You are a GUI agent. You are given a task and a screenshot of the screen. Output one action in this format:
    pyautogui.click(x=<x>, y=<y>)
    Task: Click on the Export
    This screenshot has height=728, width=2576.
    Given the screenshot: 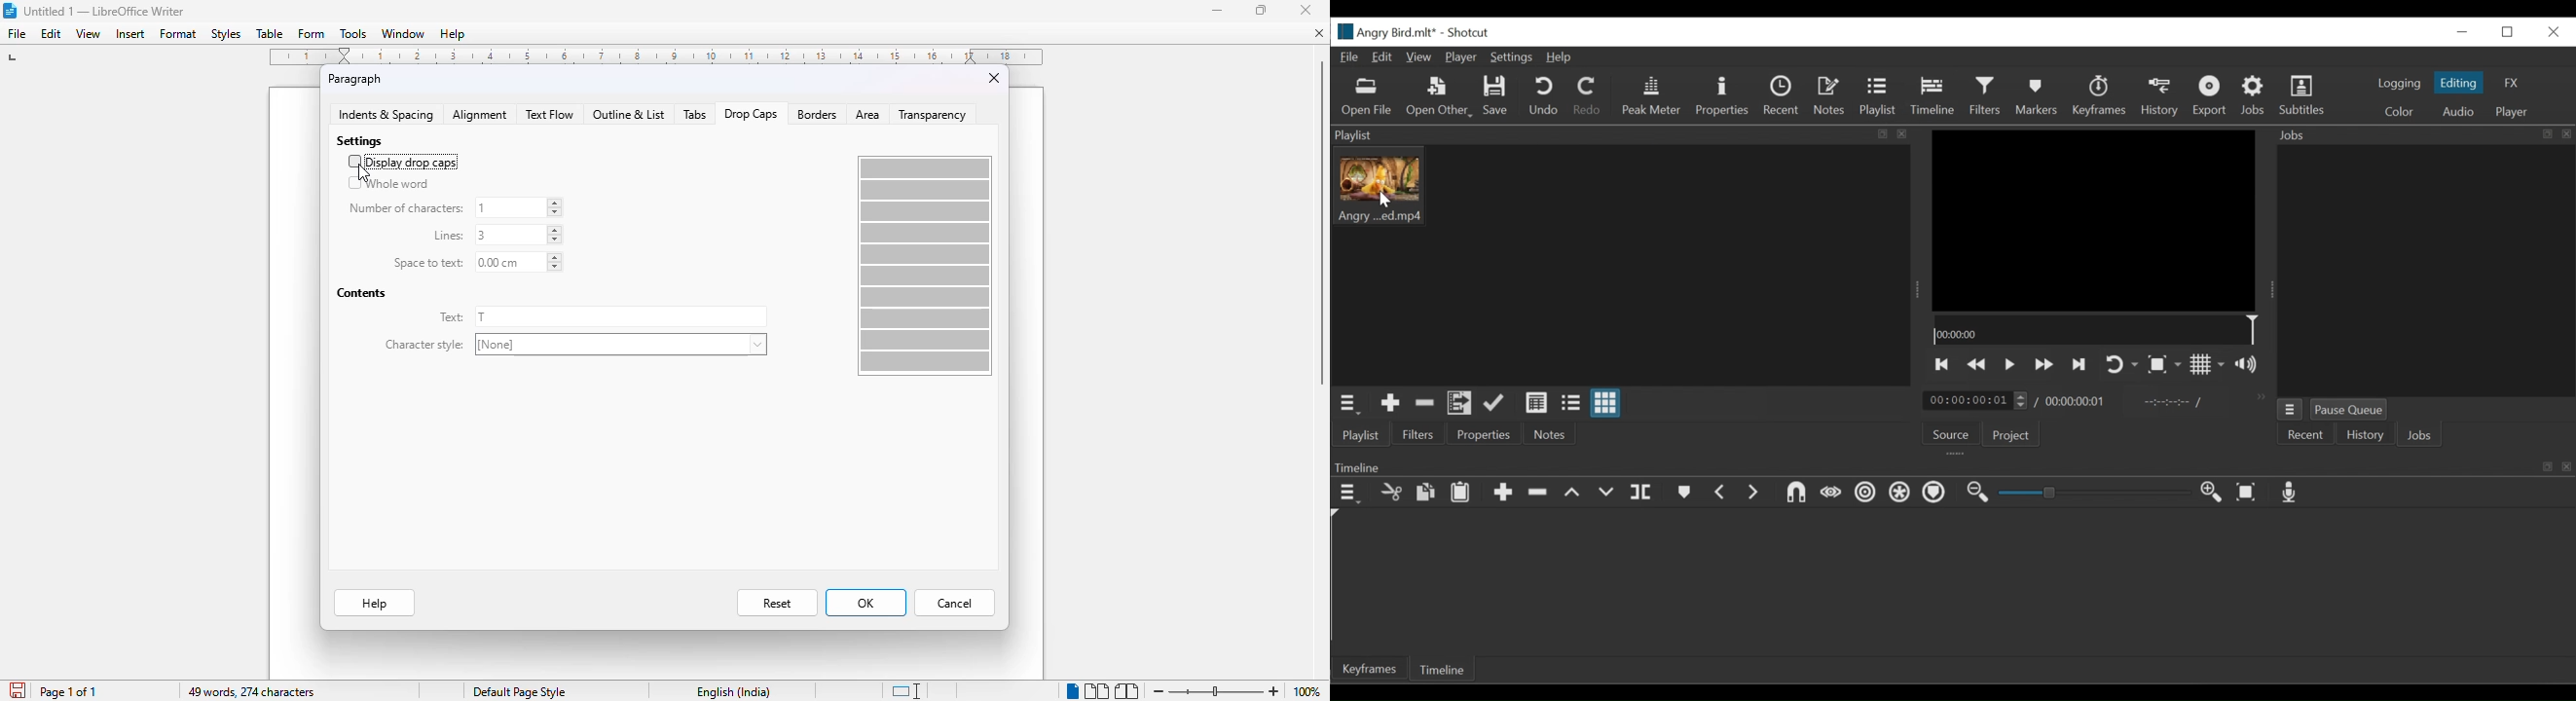 What is the action you would take?
    pyautogui.click(x=2211, y=97)
    